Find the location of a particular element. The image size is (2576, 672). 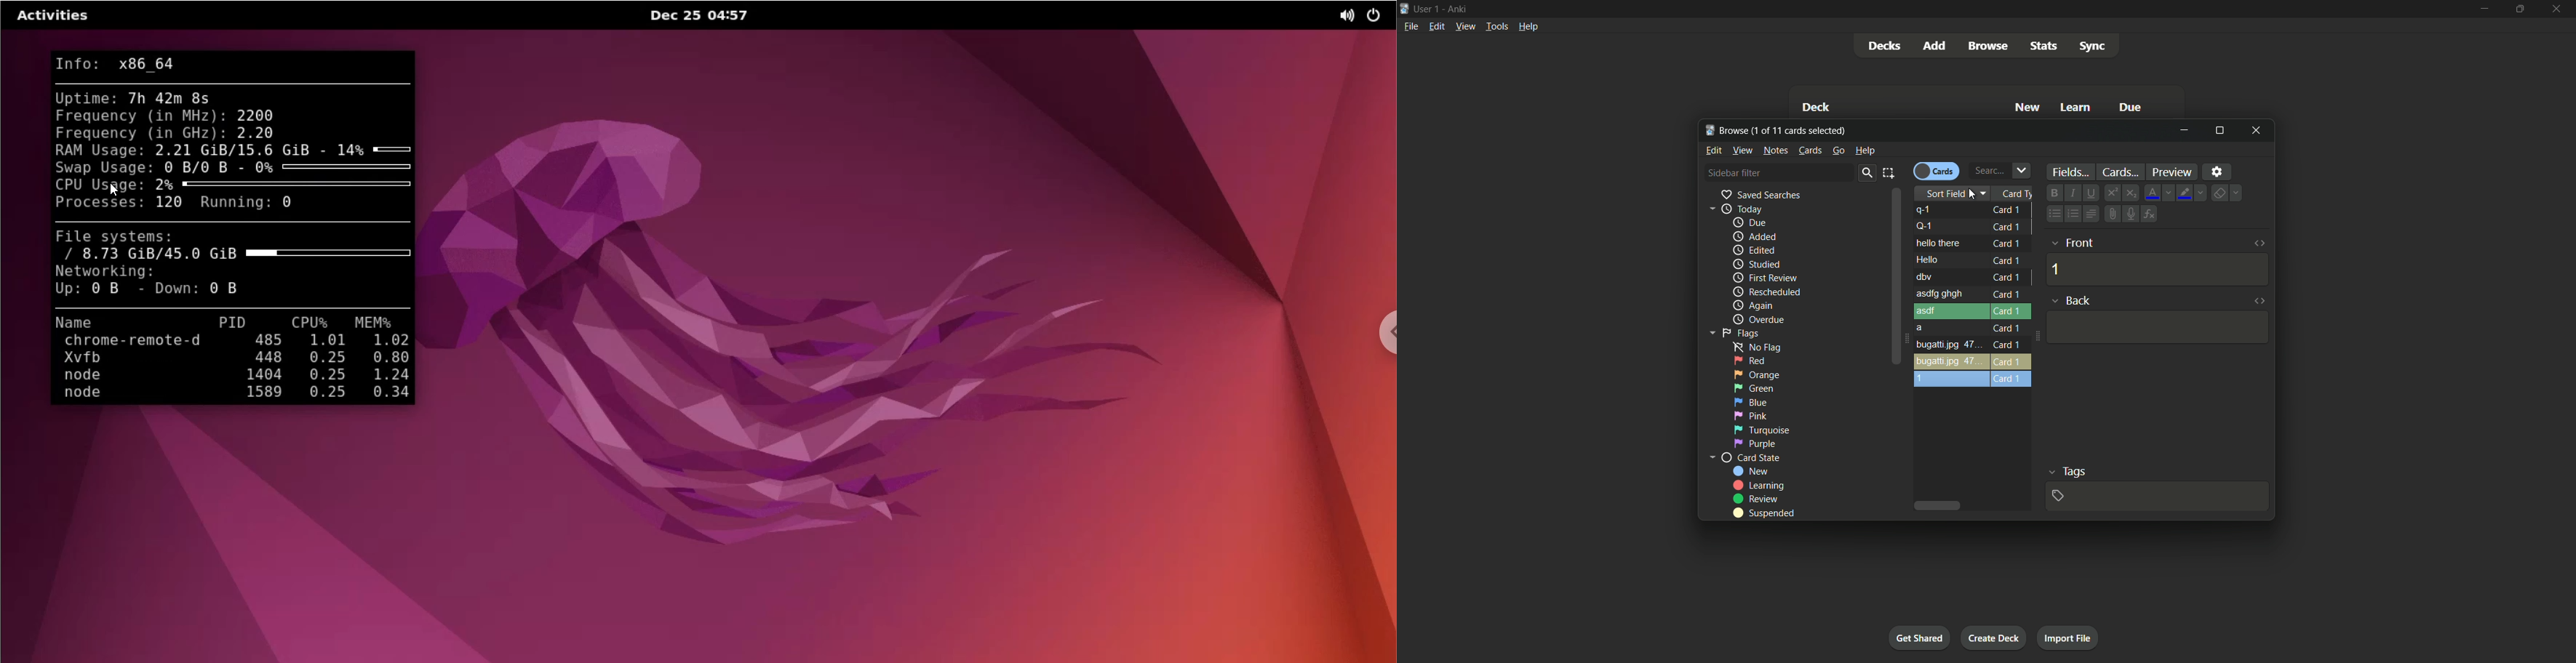

turqoise is located at coordinates (1760, 431).